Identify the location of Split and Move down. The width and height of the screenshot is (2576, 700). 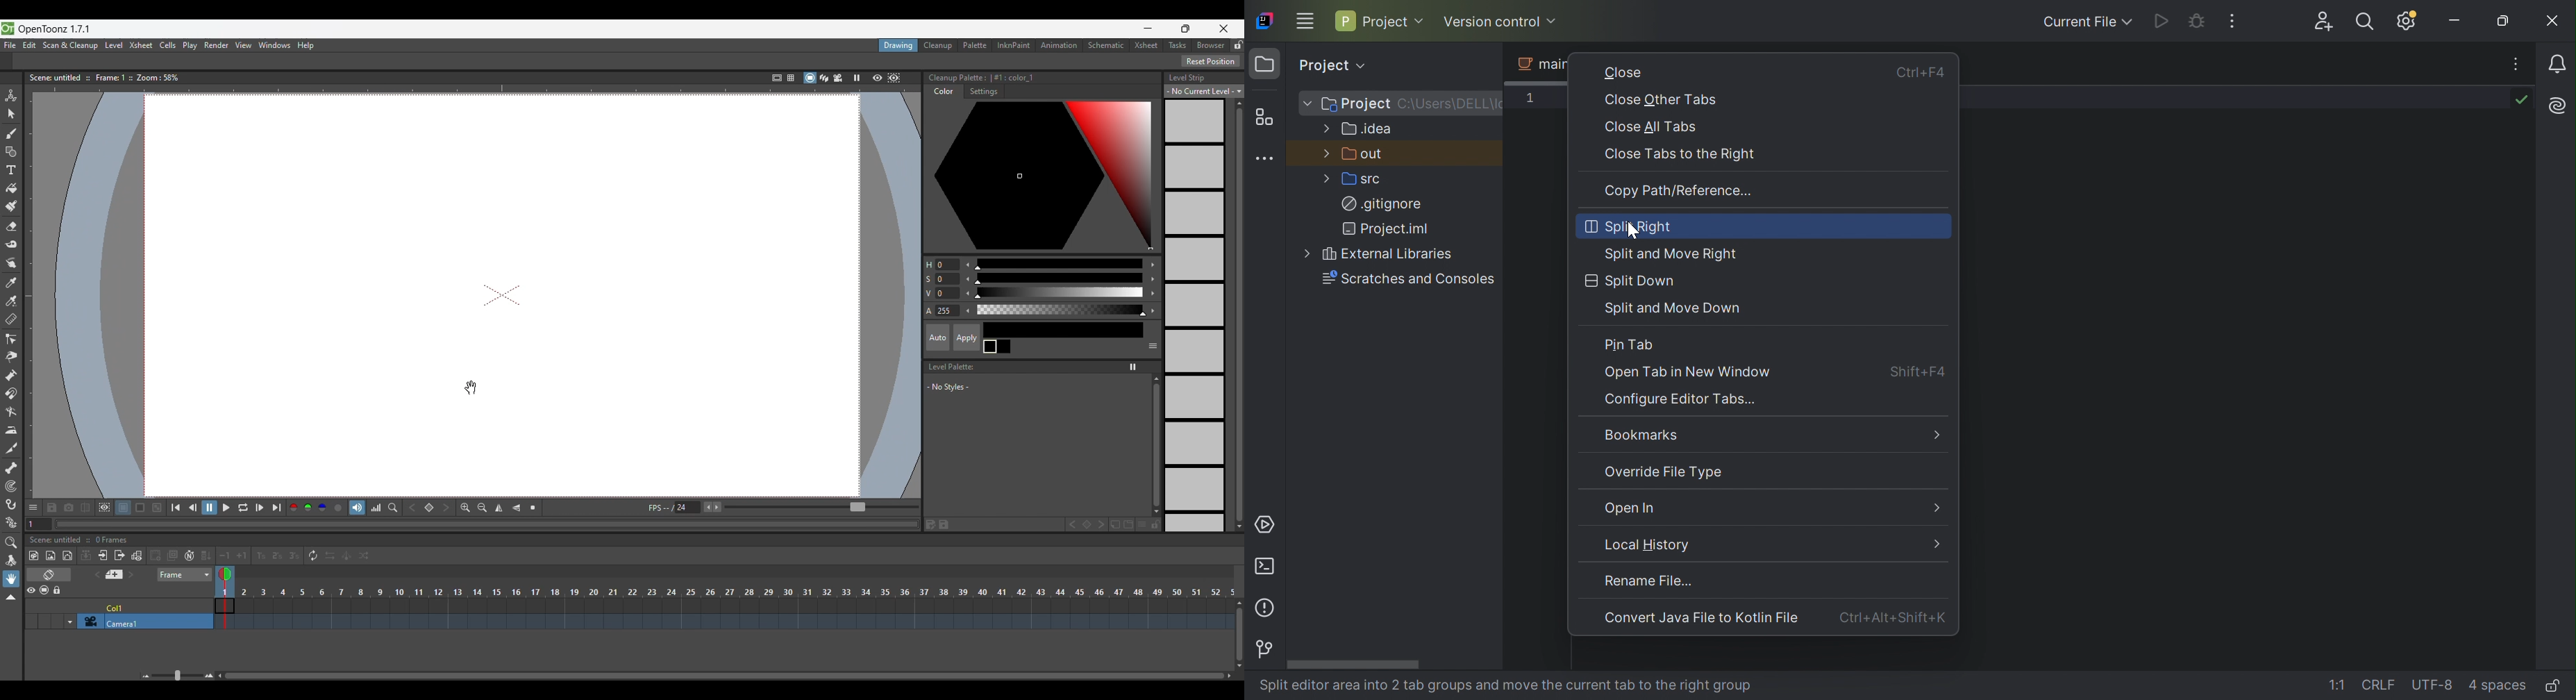
(1675, 310).